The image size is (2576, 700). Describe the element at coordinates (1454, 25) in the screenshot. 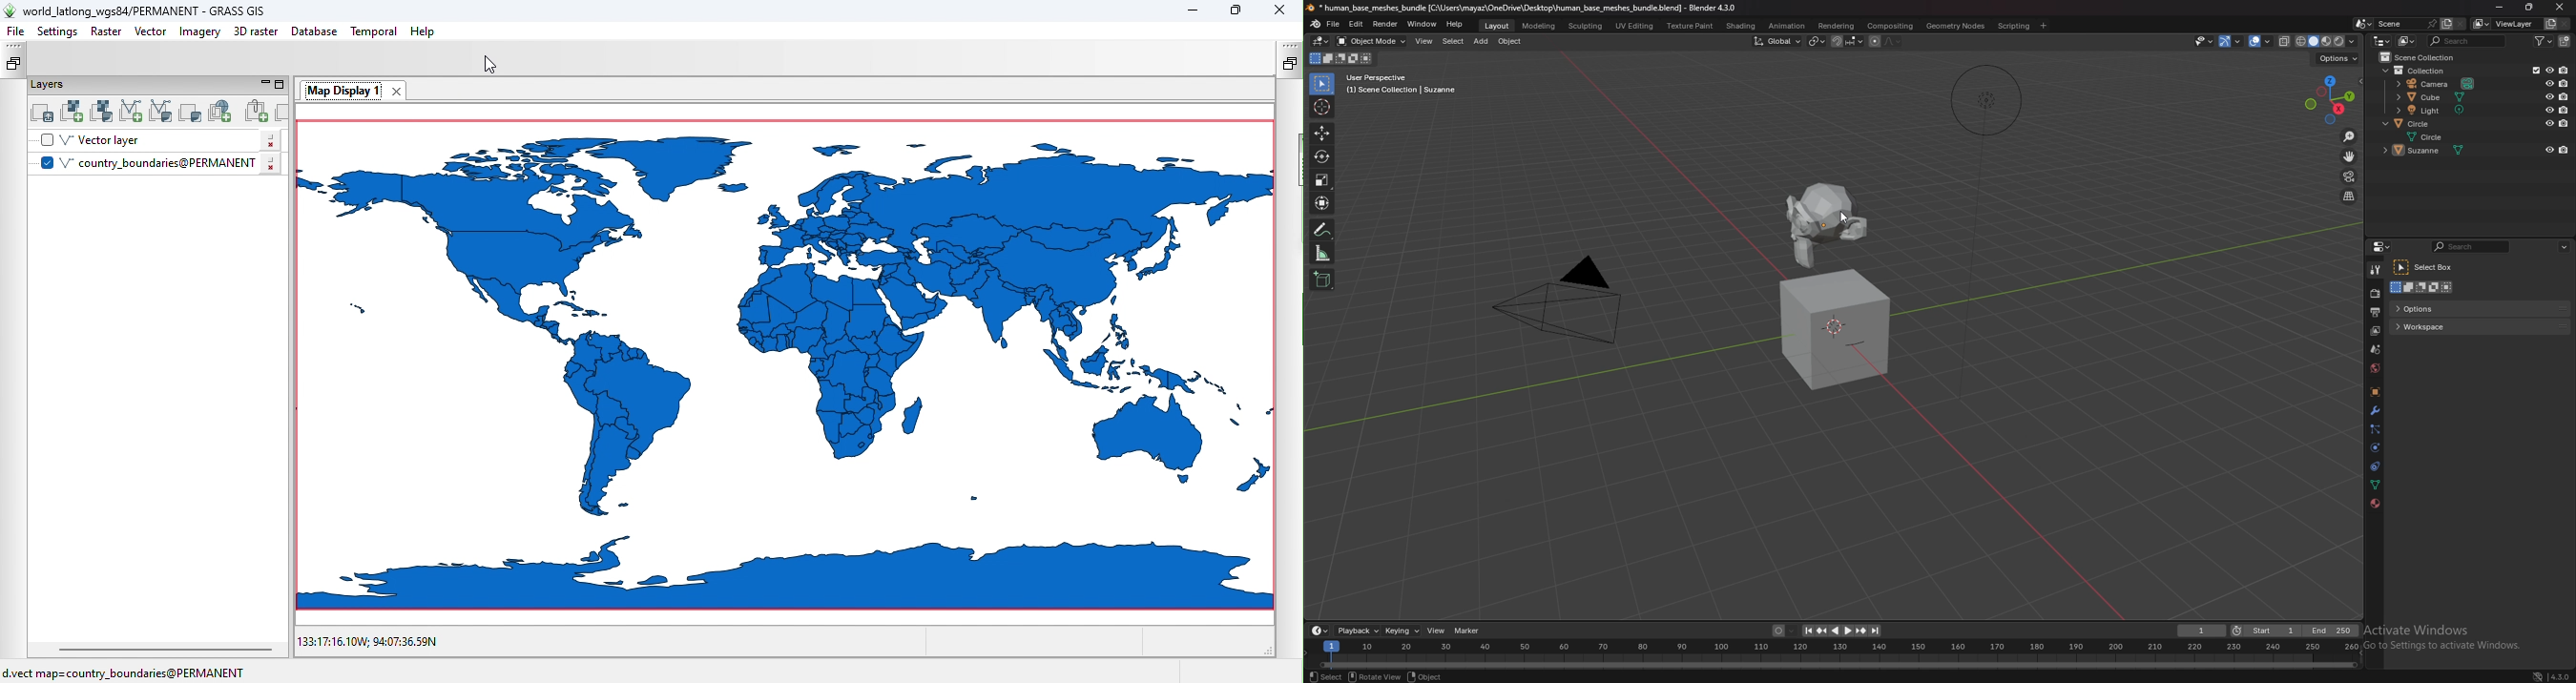

I see `help` at that location.